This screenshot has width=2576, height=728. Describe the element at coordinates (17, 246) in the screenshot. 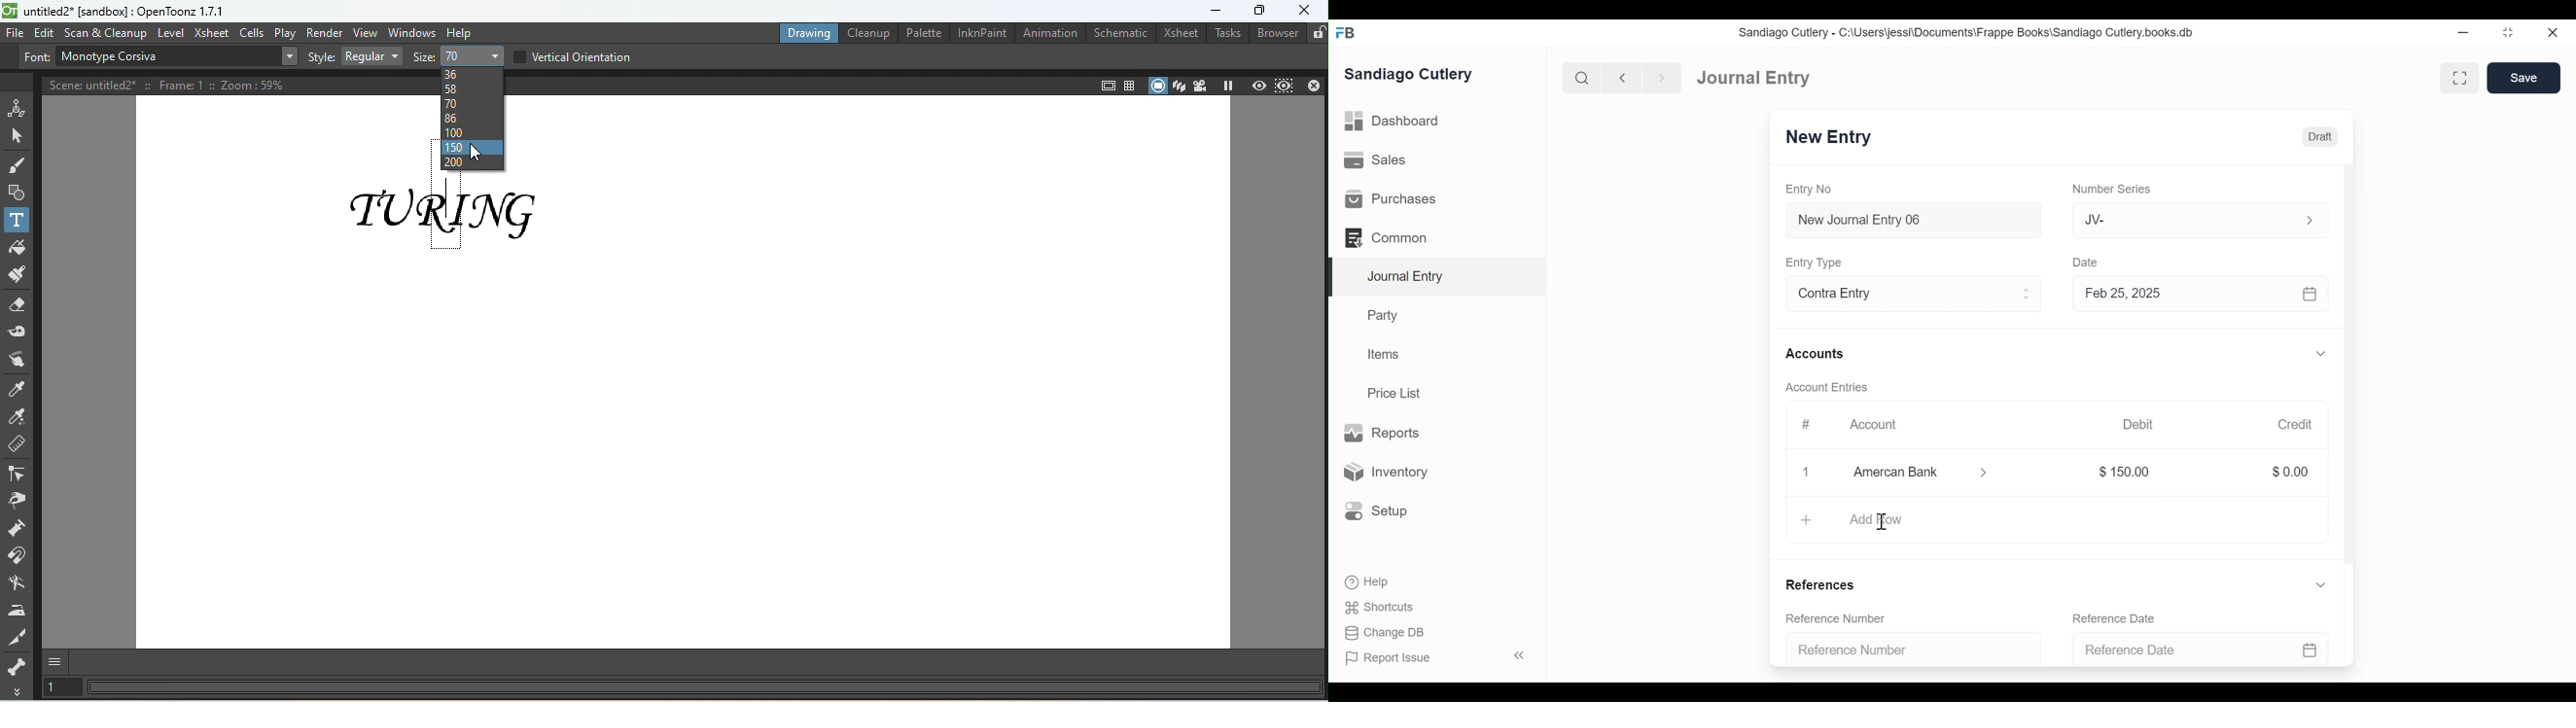

I see `Fill tool` at that location.